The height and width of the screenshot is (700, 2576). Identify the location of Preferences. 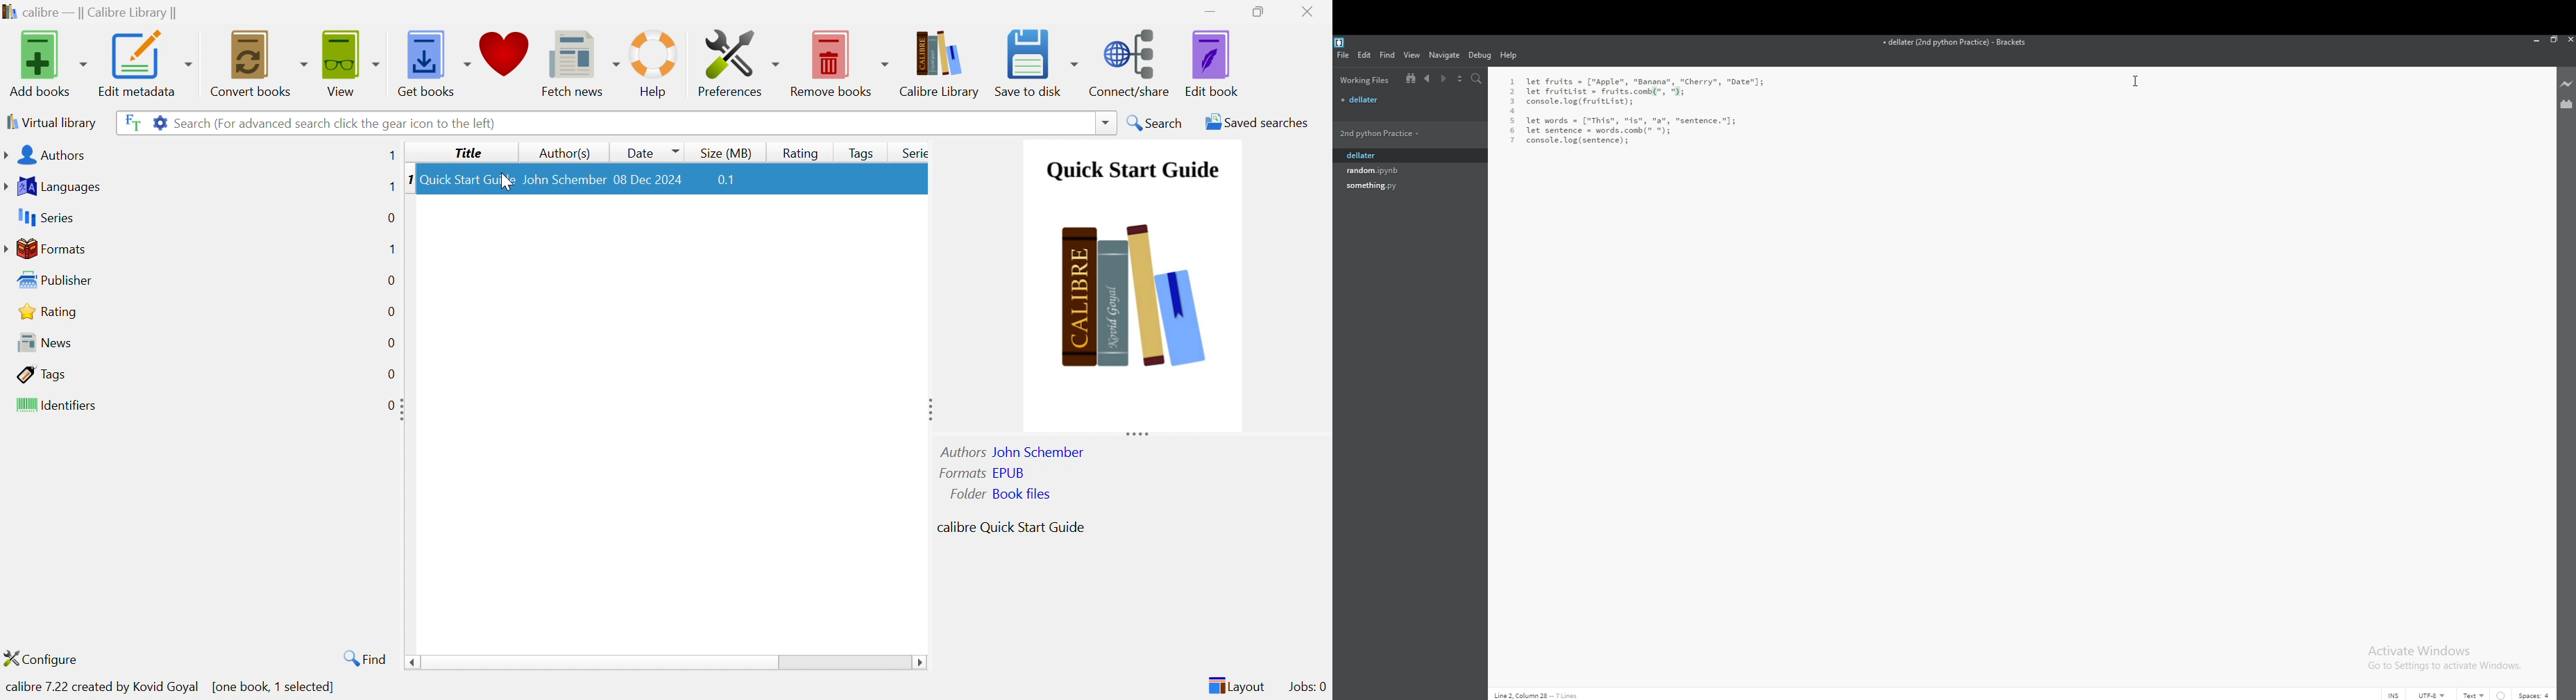
(738, 62).